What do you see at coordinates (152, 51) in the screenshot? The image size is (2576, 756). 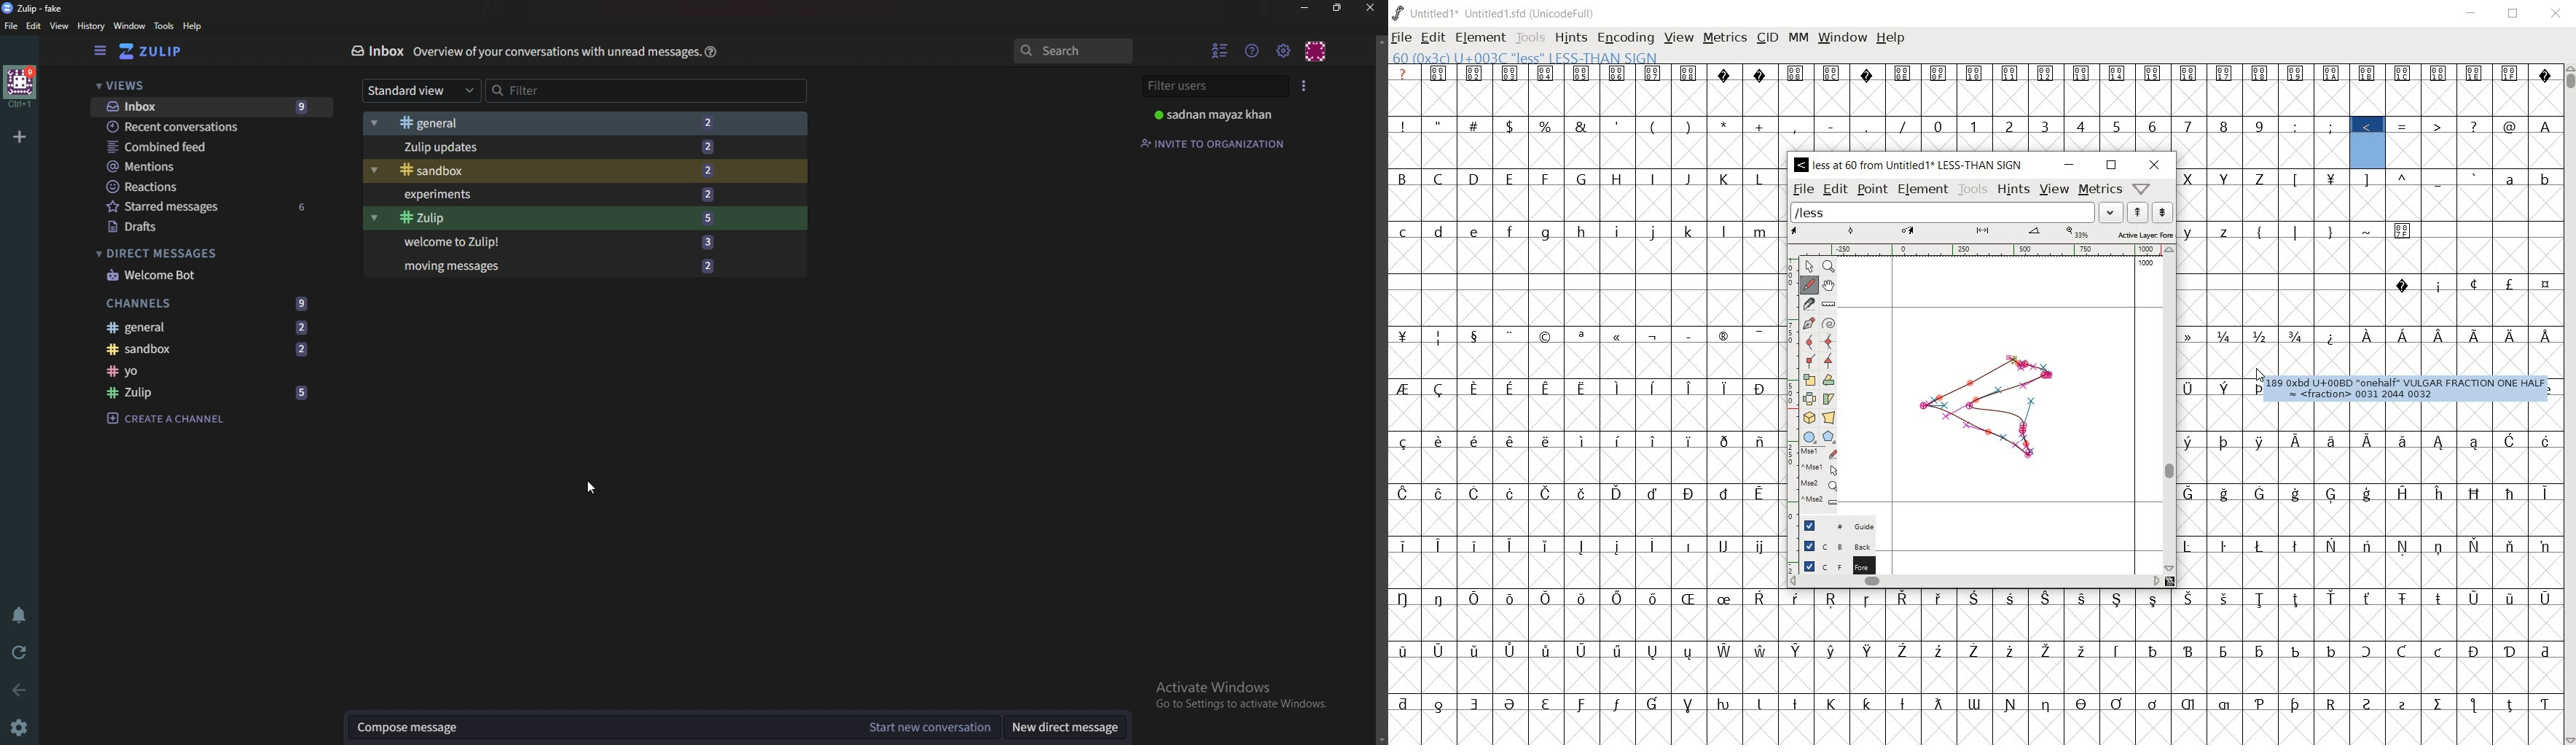 I see `Switch to home view` at bounding box center [152, 51].